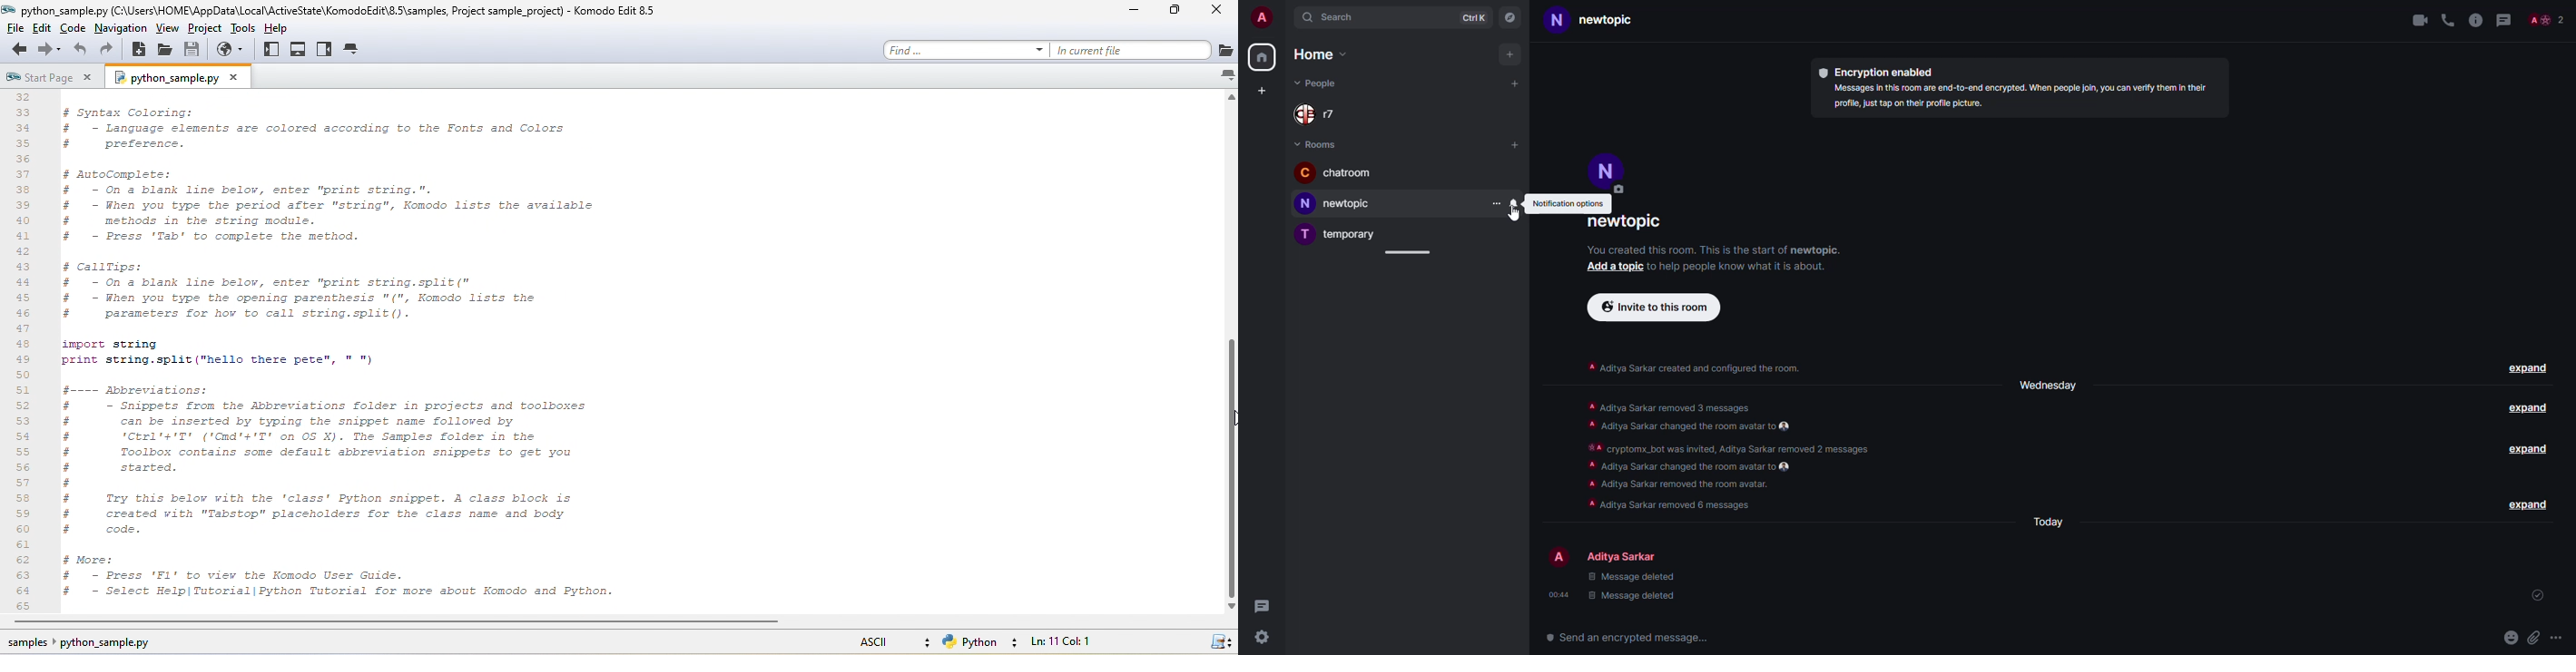  I want to click on ascii, so click(889, 640).